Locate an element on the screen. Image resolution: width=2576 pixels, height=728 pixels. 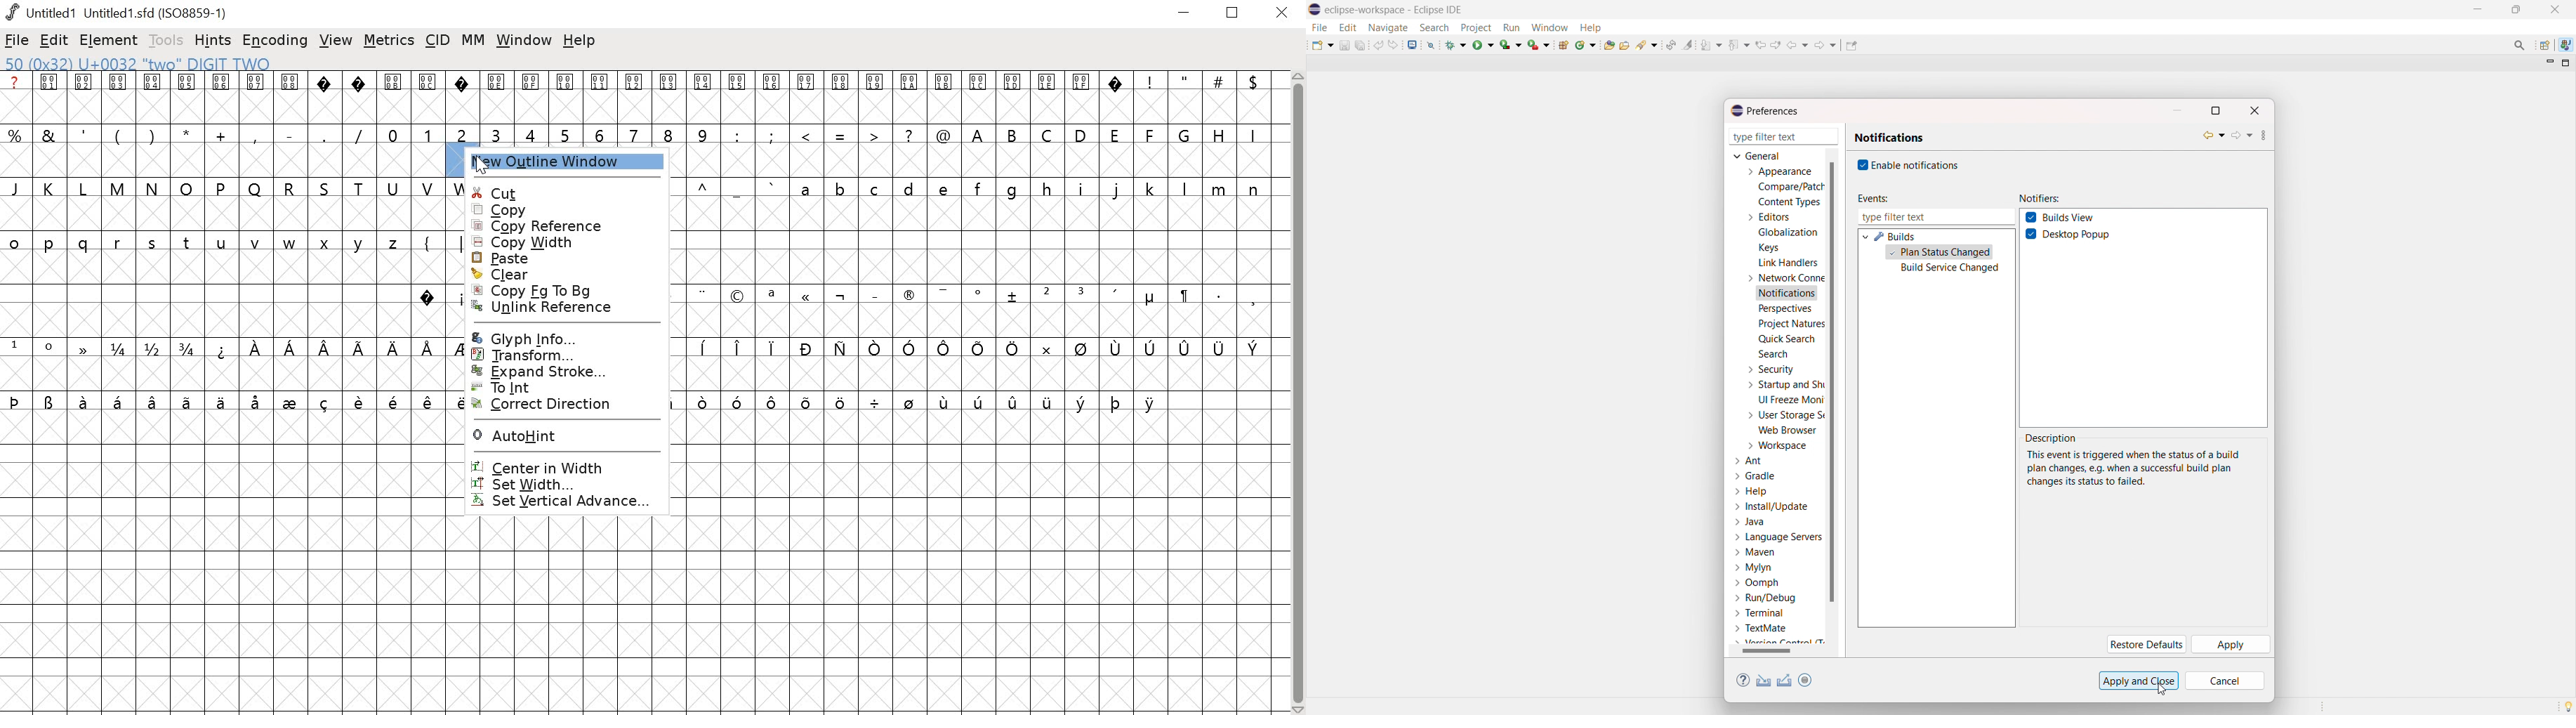
desktop popup checkbox is located at coordinates (2080, 235).